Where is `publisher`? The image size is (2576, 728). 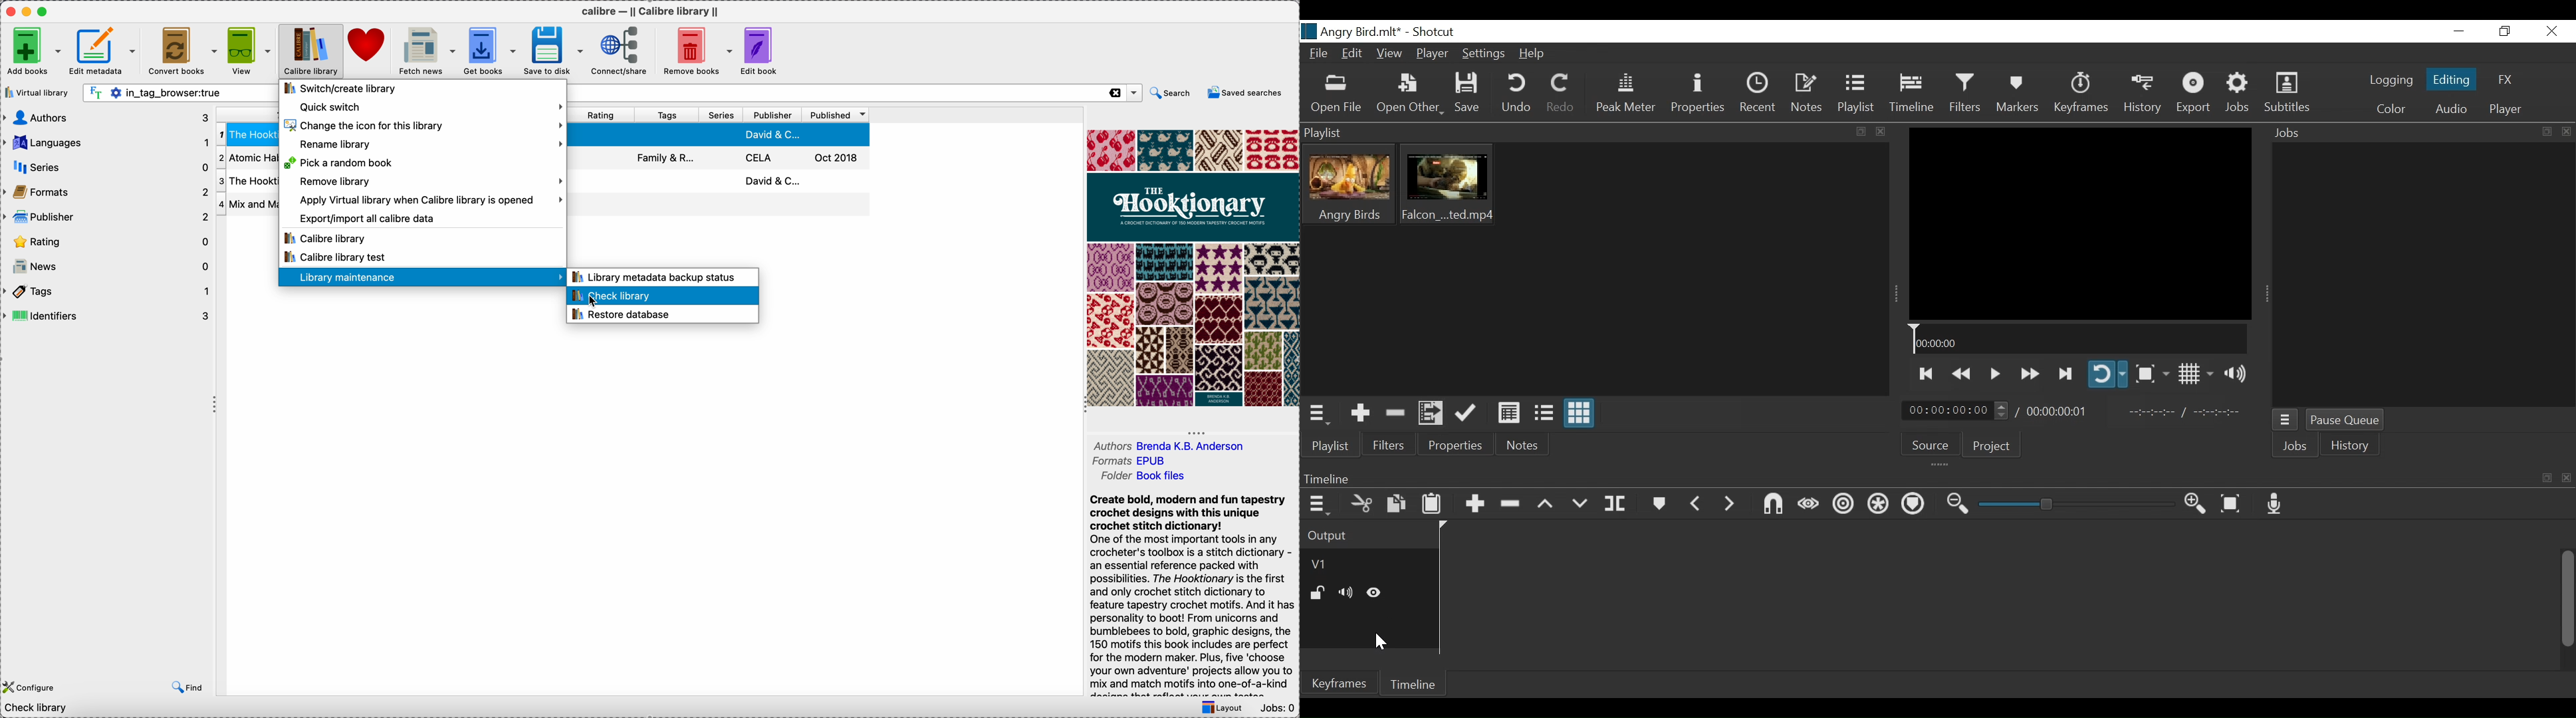
publisher is located at coordinates (773, 115).